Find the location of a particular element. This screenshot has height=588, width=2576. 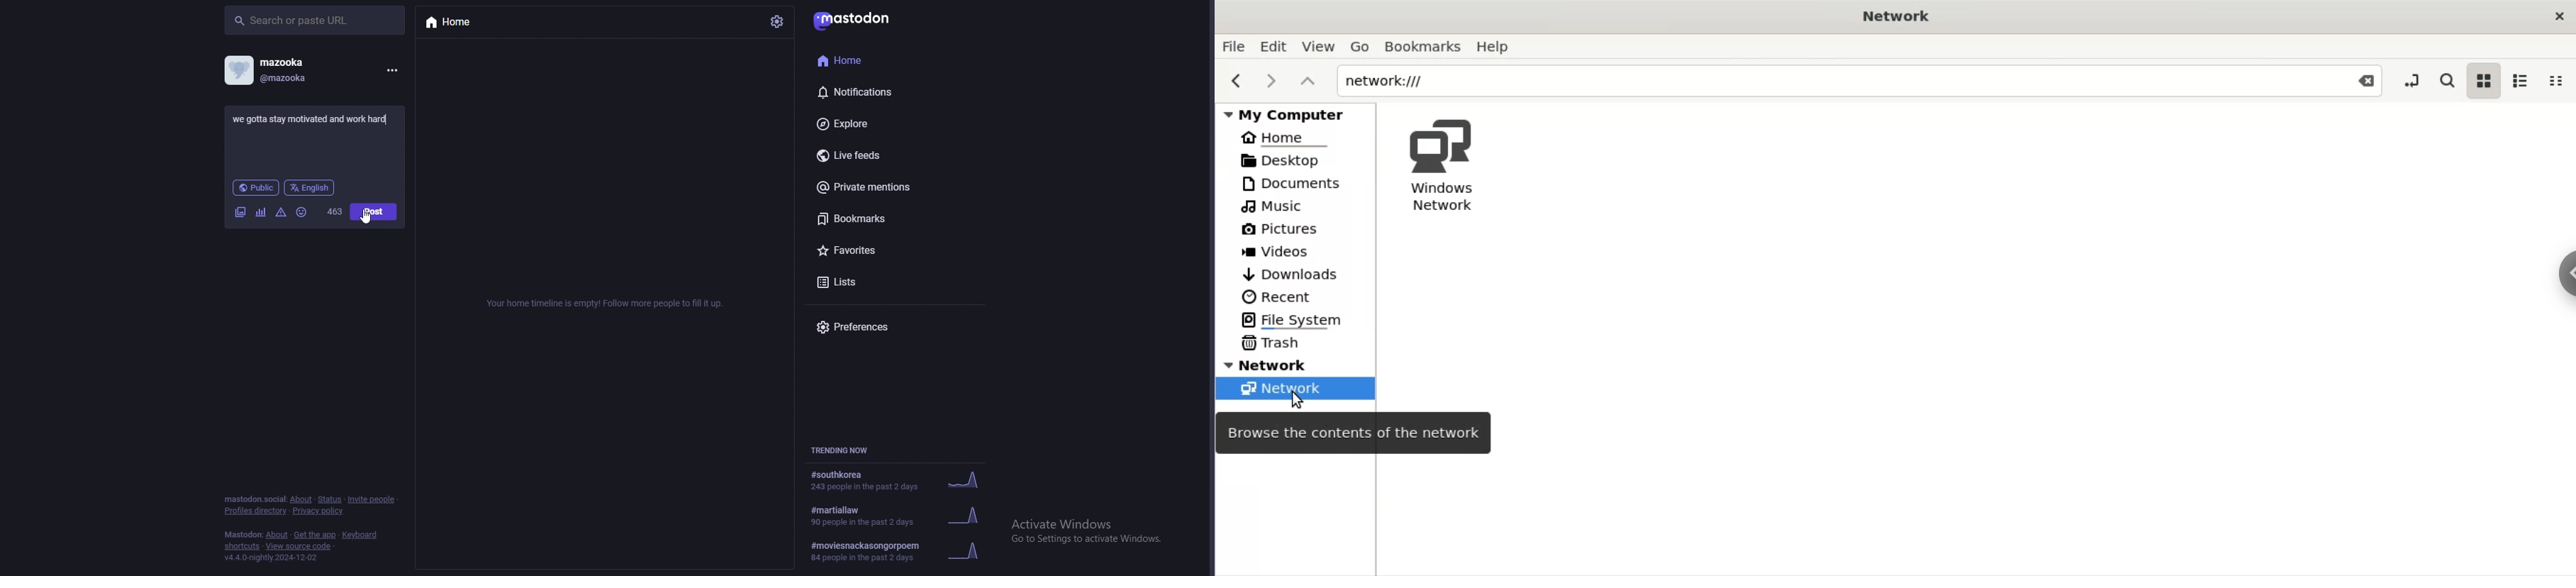

warning is located at coordinates (282, 212).